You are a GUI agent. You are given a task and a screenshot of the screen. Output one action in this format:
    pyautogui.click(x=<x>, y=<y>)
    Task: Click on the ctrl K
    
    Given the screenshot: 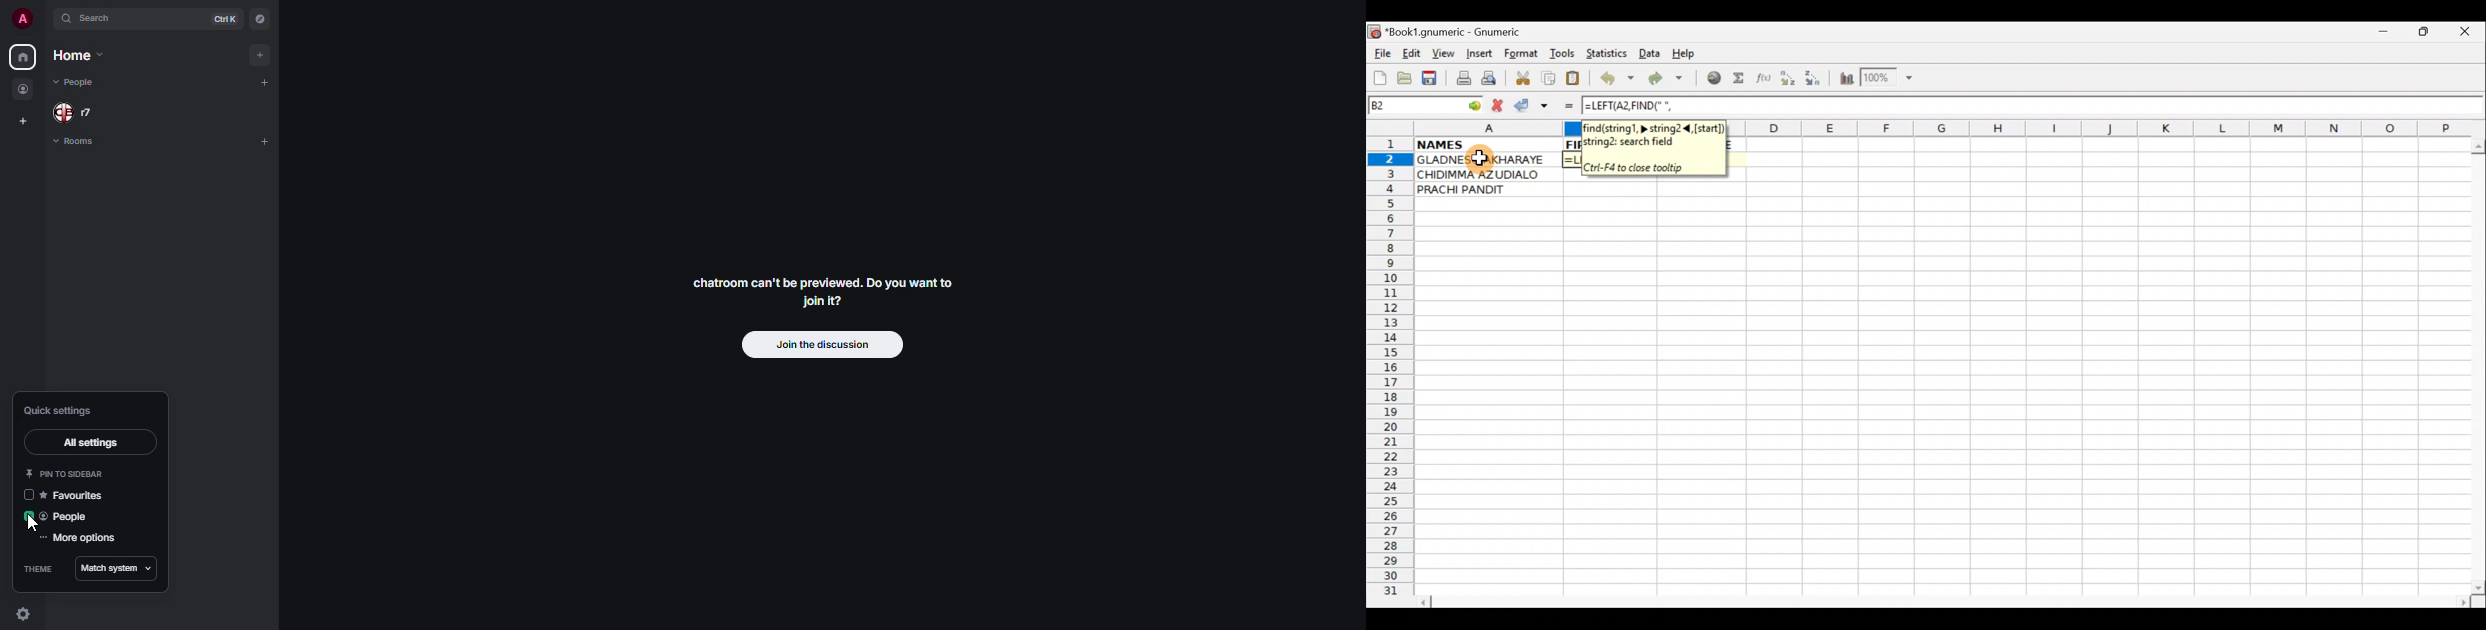 What is the action you would take?
    pyautogui.click(x=220, y=19)
    